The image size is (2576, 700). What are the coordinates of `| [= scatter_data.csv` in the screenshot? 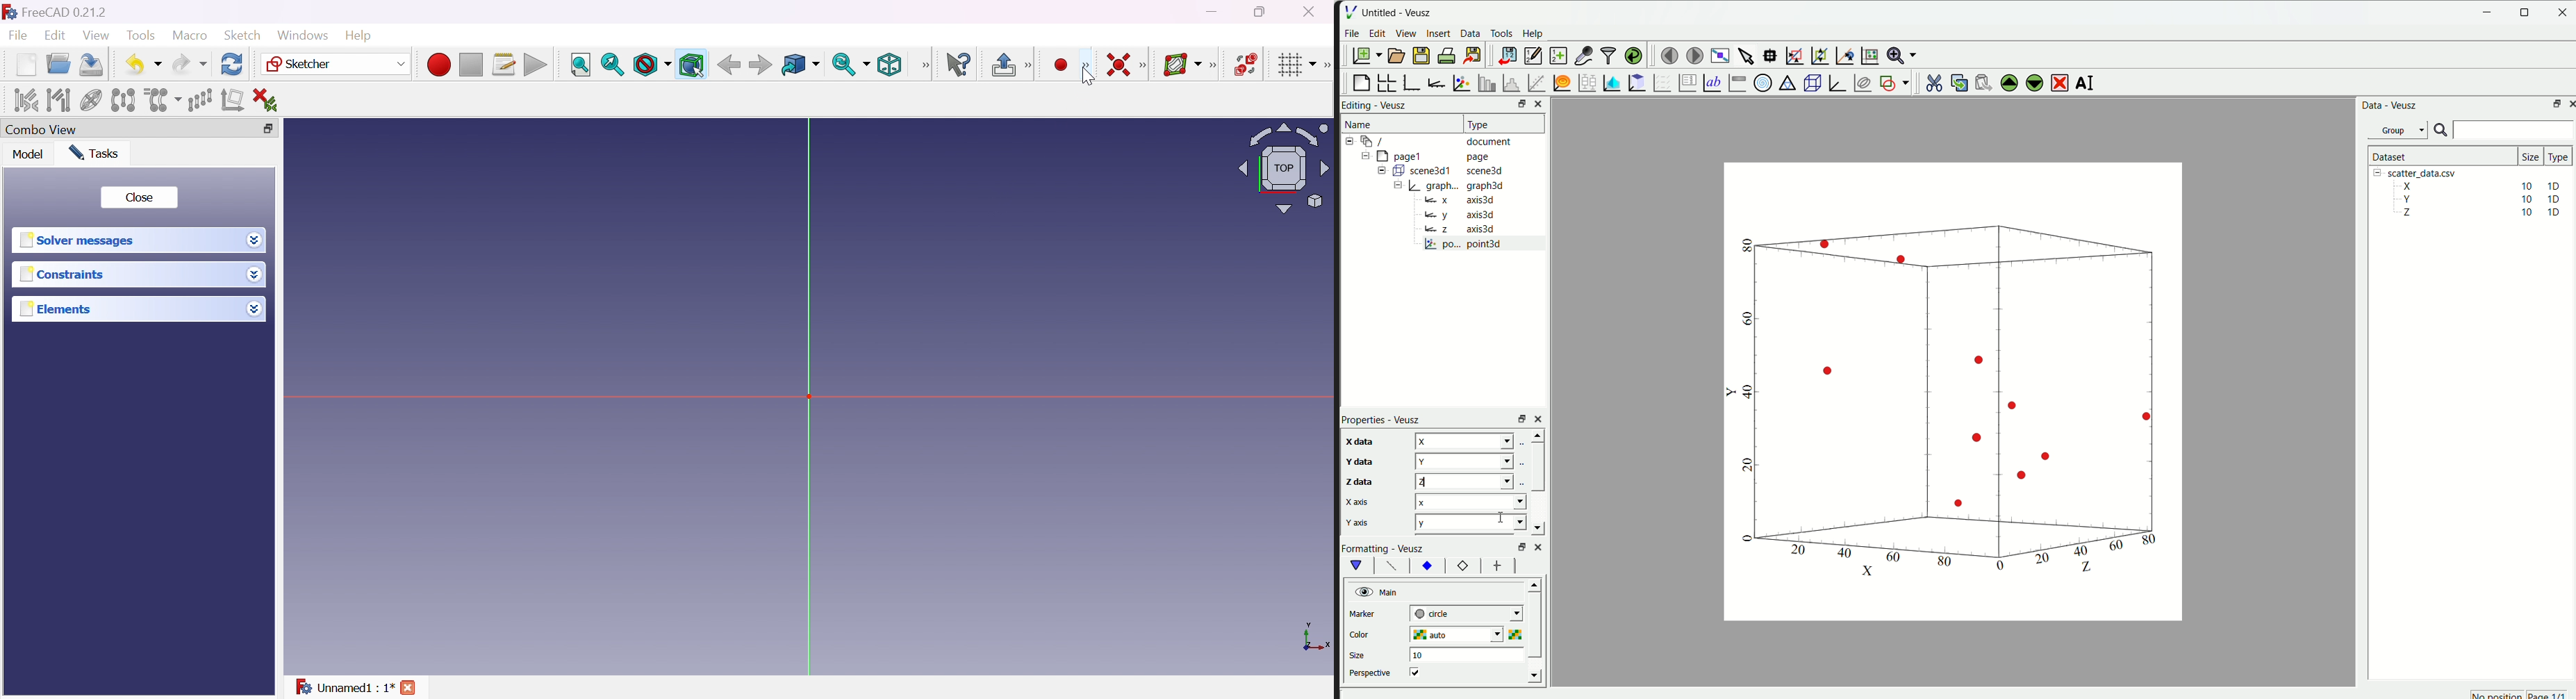 It's located at (2420, 173).